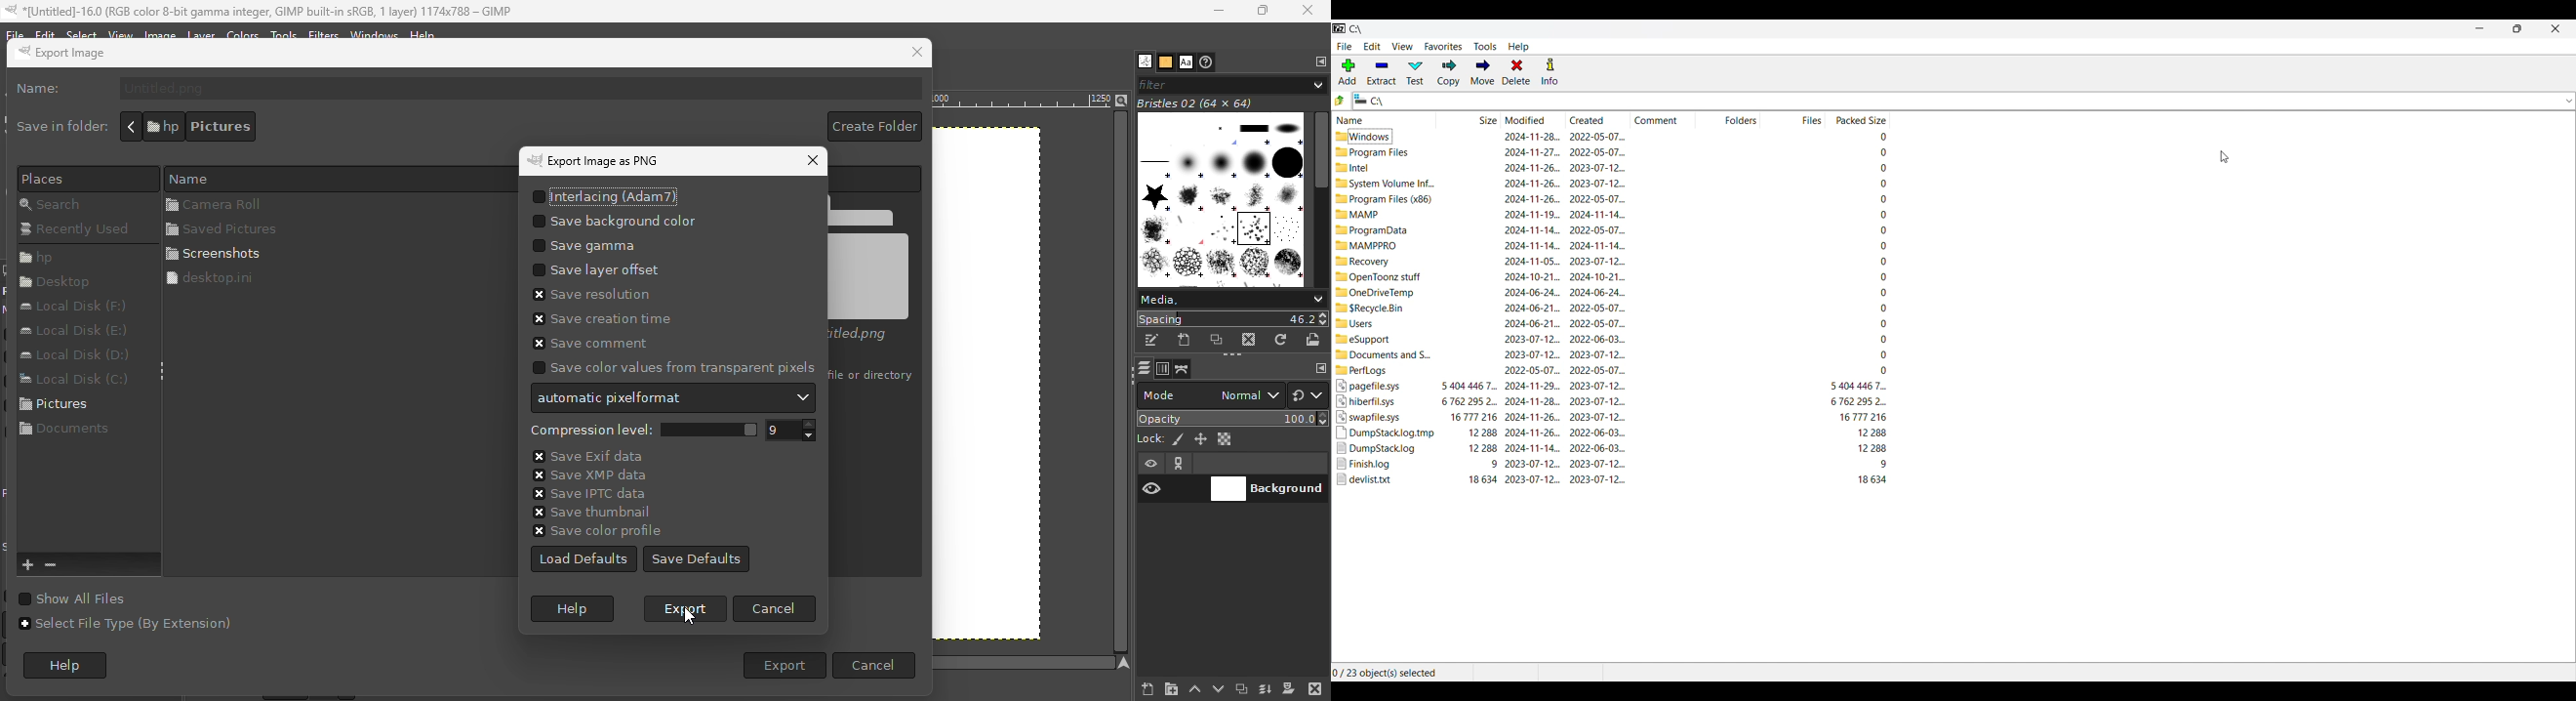 The image size is (2576, 728). I want to click on Minimize, so click(1214, 11).